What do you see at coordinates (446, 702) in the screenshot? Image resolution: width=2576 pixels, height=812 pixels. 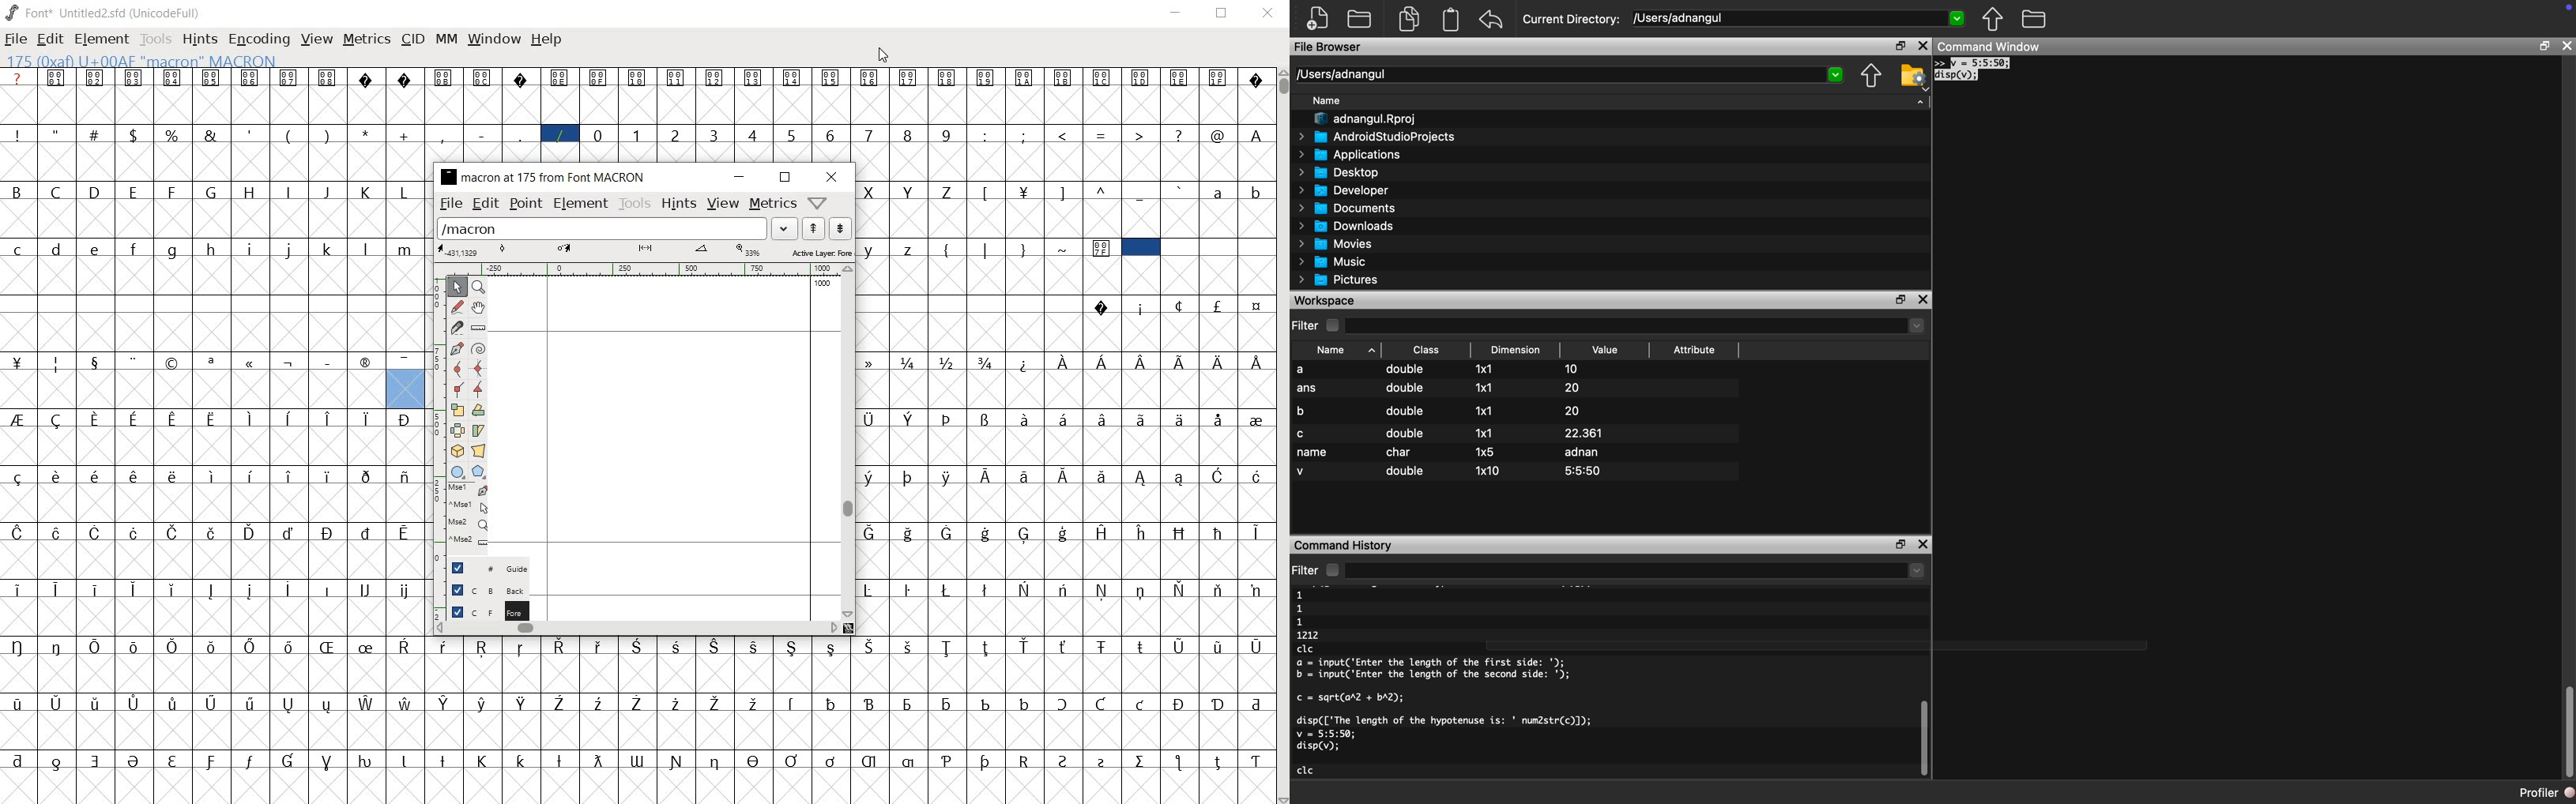 I see `Symbol` at bounding box center [446, 702].